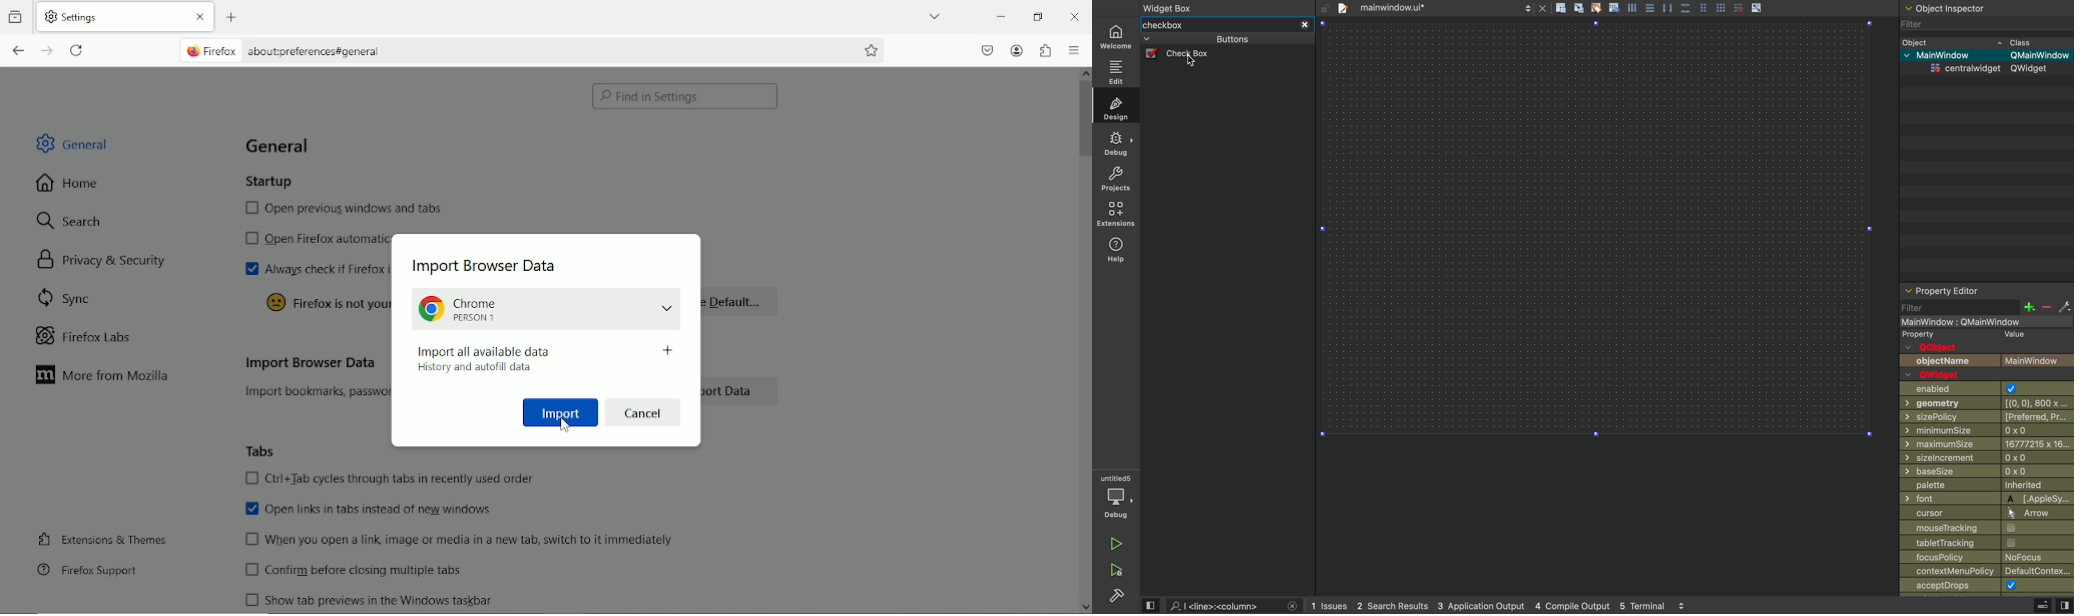  I want to click on firefox, so click(211, 51).